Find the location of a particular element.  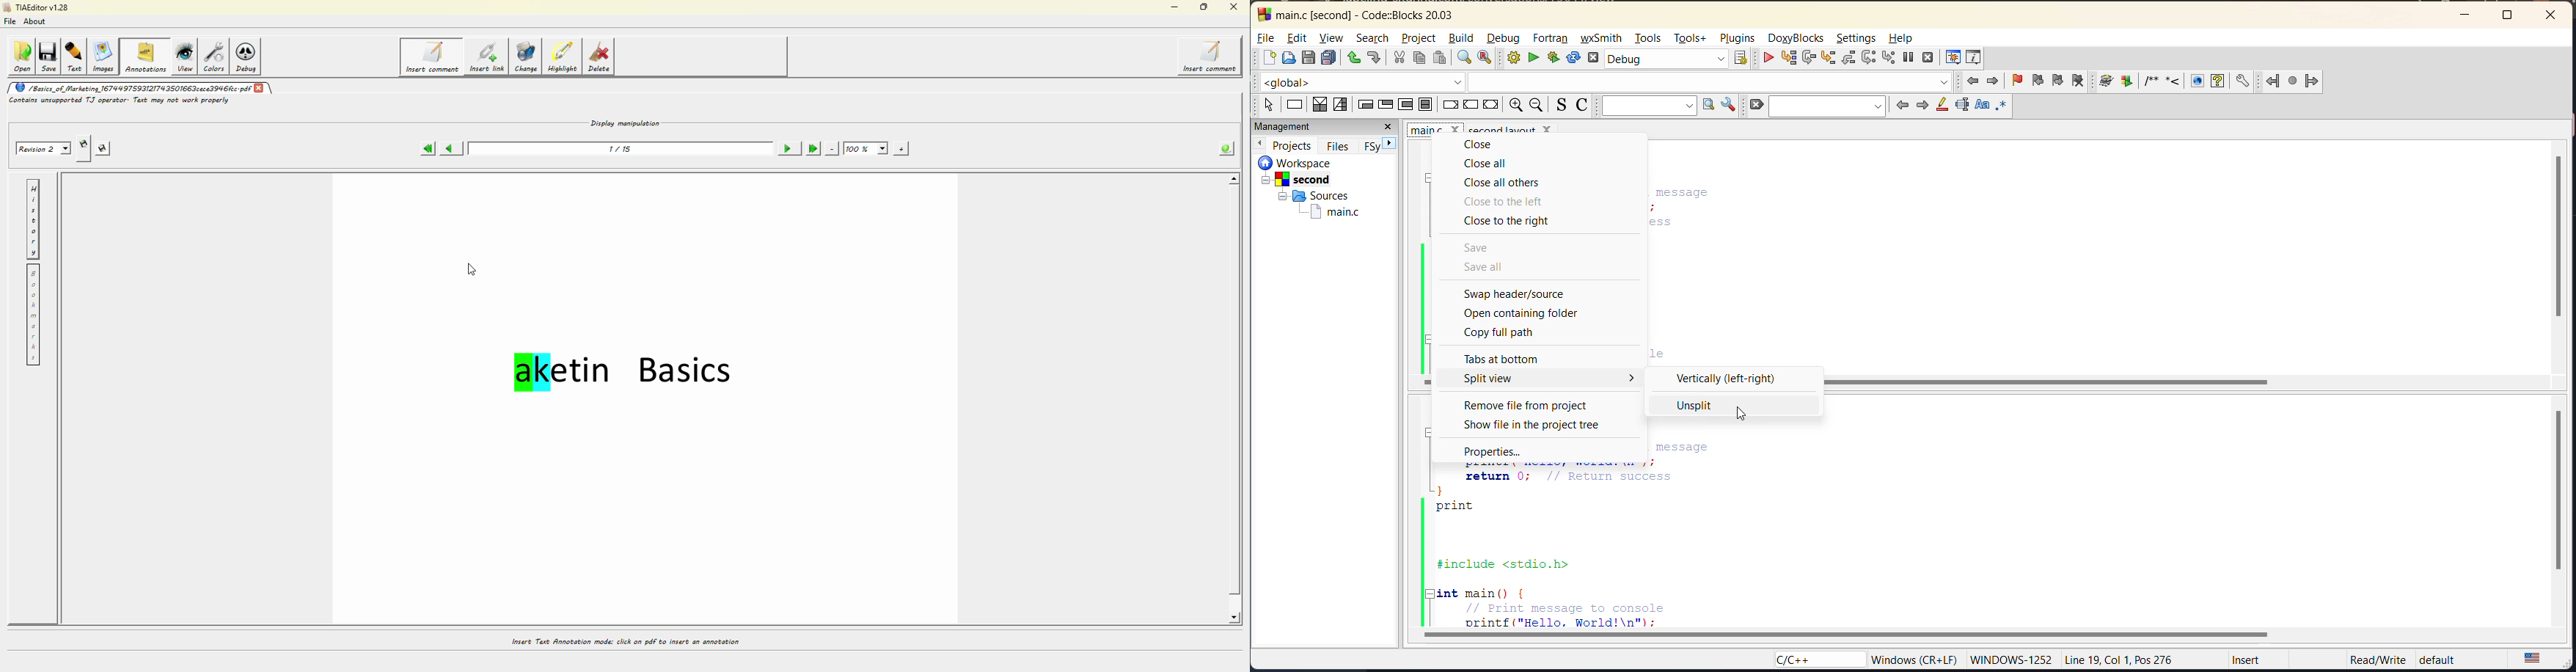

tools+ is located at coordinates (1689, 39).